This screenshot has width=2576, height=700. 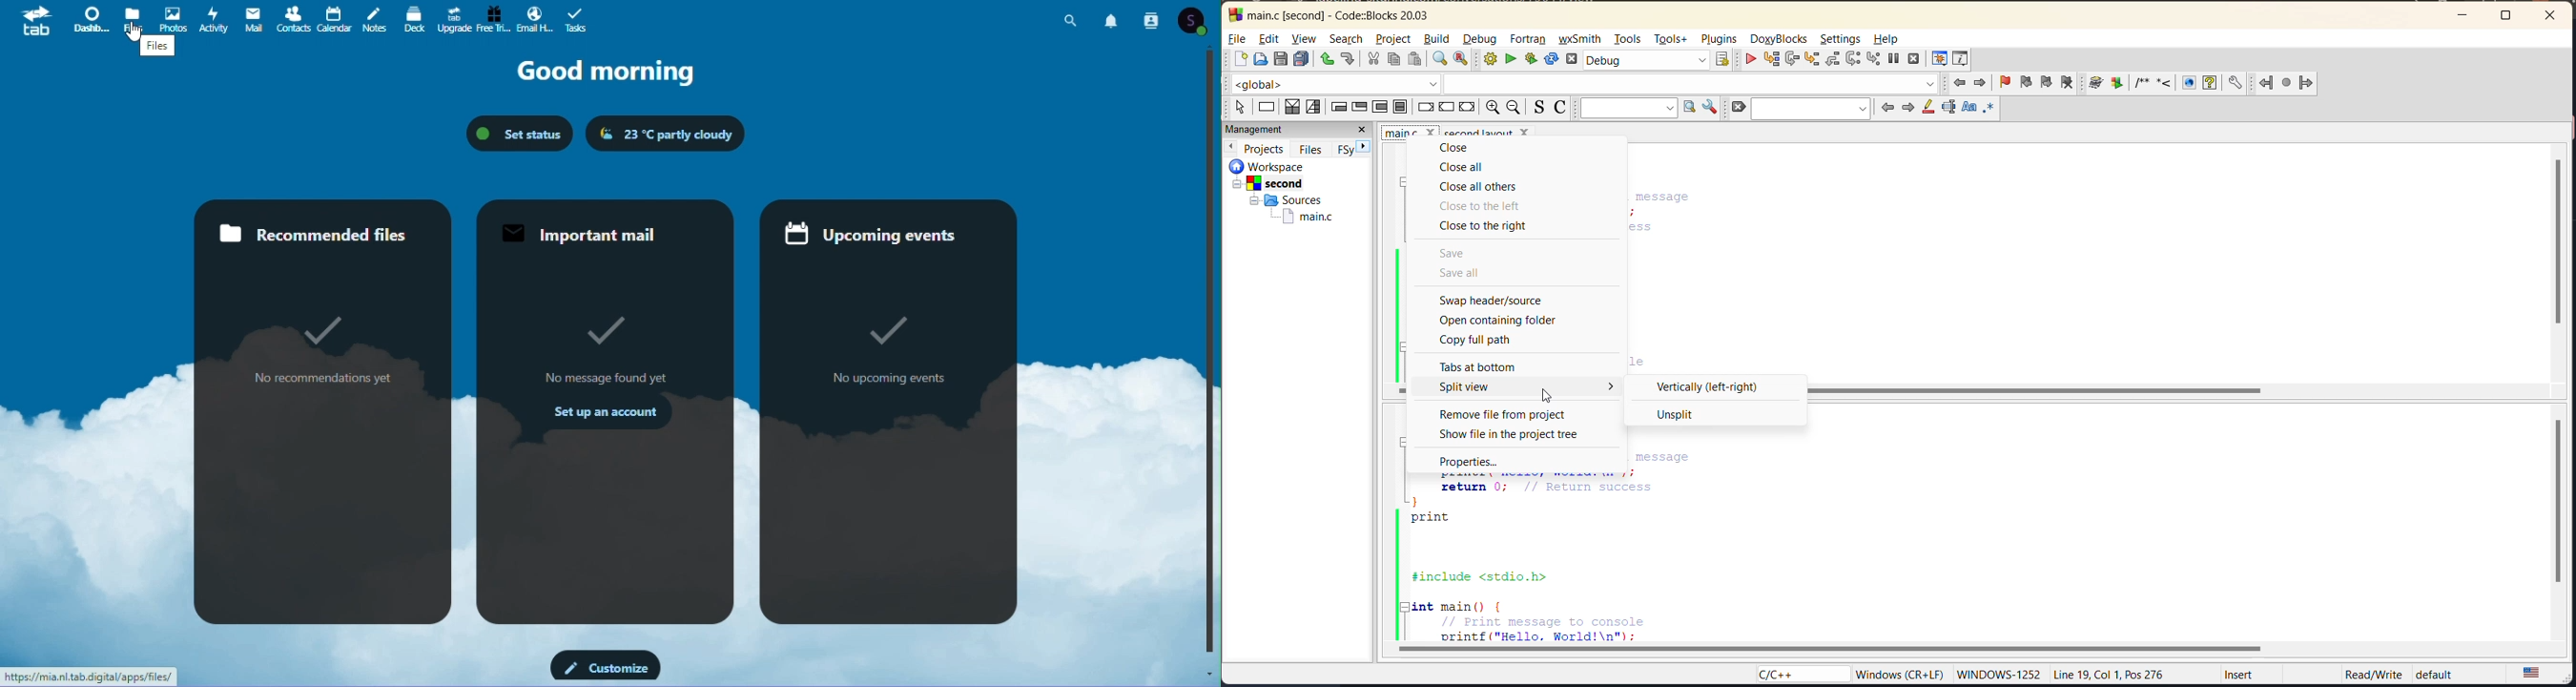 I want to click on Notifications, so click(x=1114, y=18).